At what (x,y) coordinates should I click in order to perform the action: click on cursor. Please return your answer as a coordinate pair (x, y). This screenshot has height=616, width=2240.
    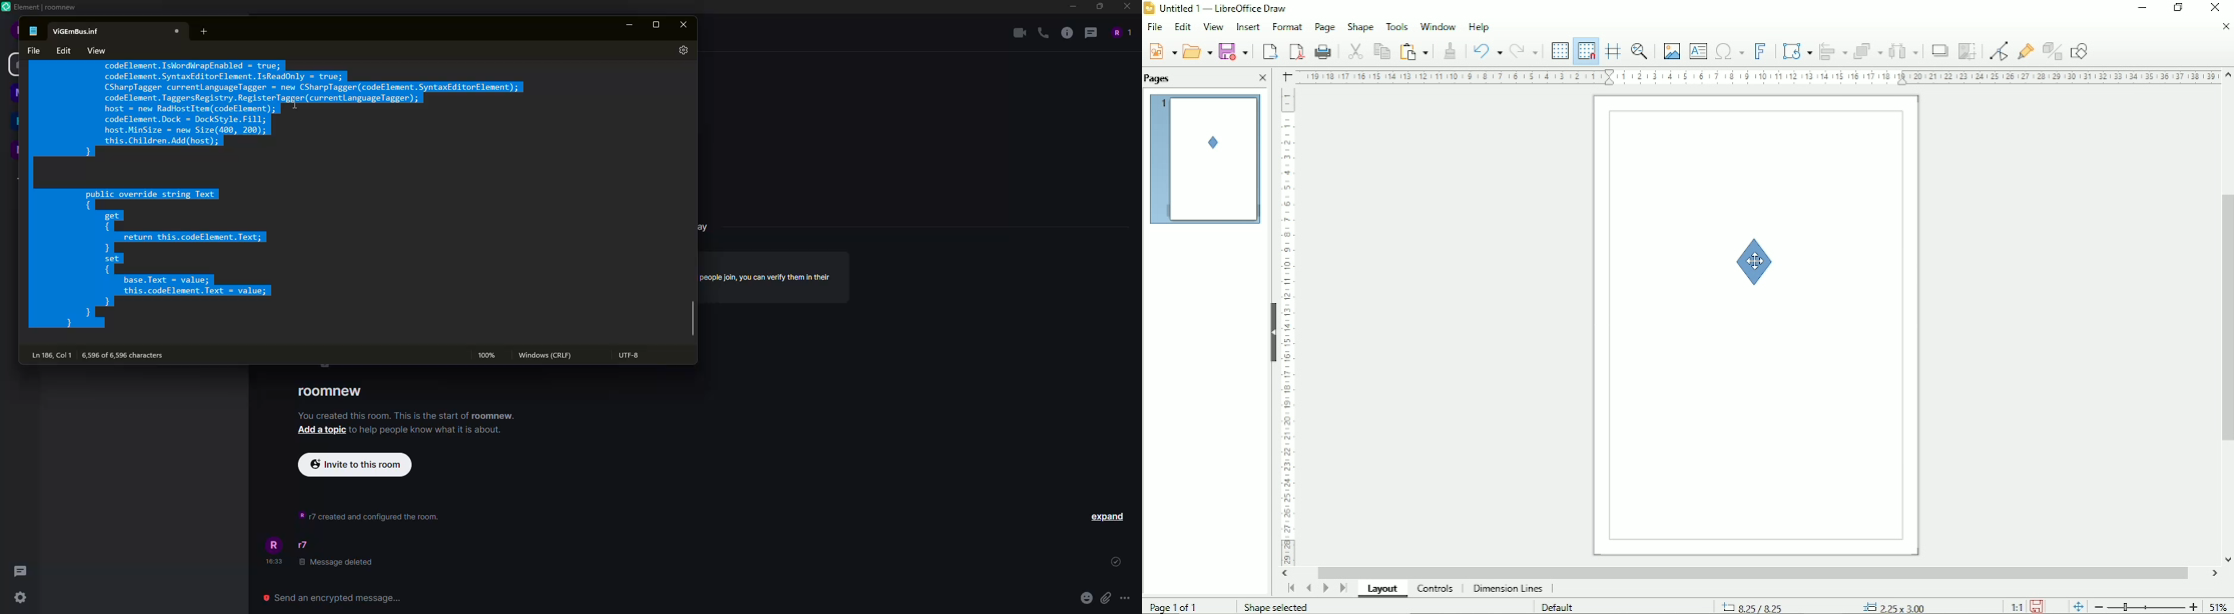
    Looking at the image, I should click on (296, 109).